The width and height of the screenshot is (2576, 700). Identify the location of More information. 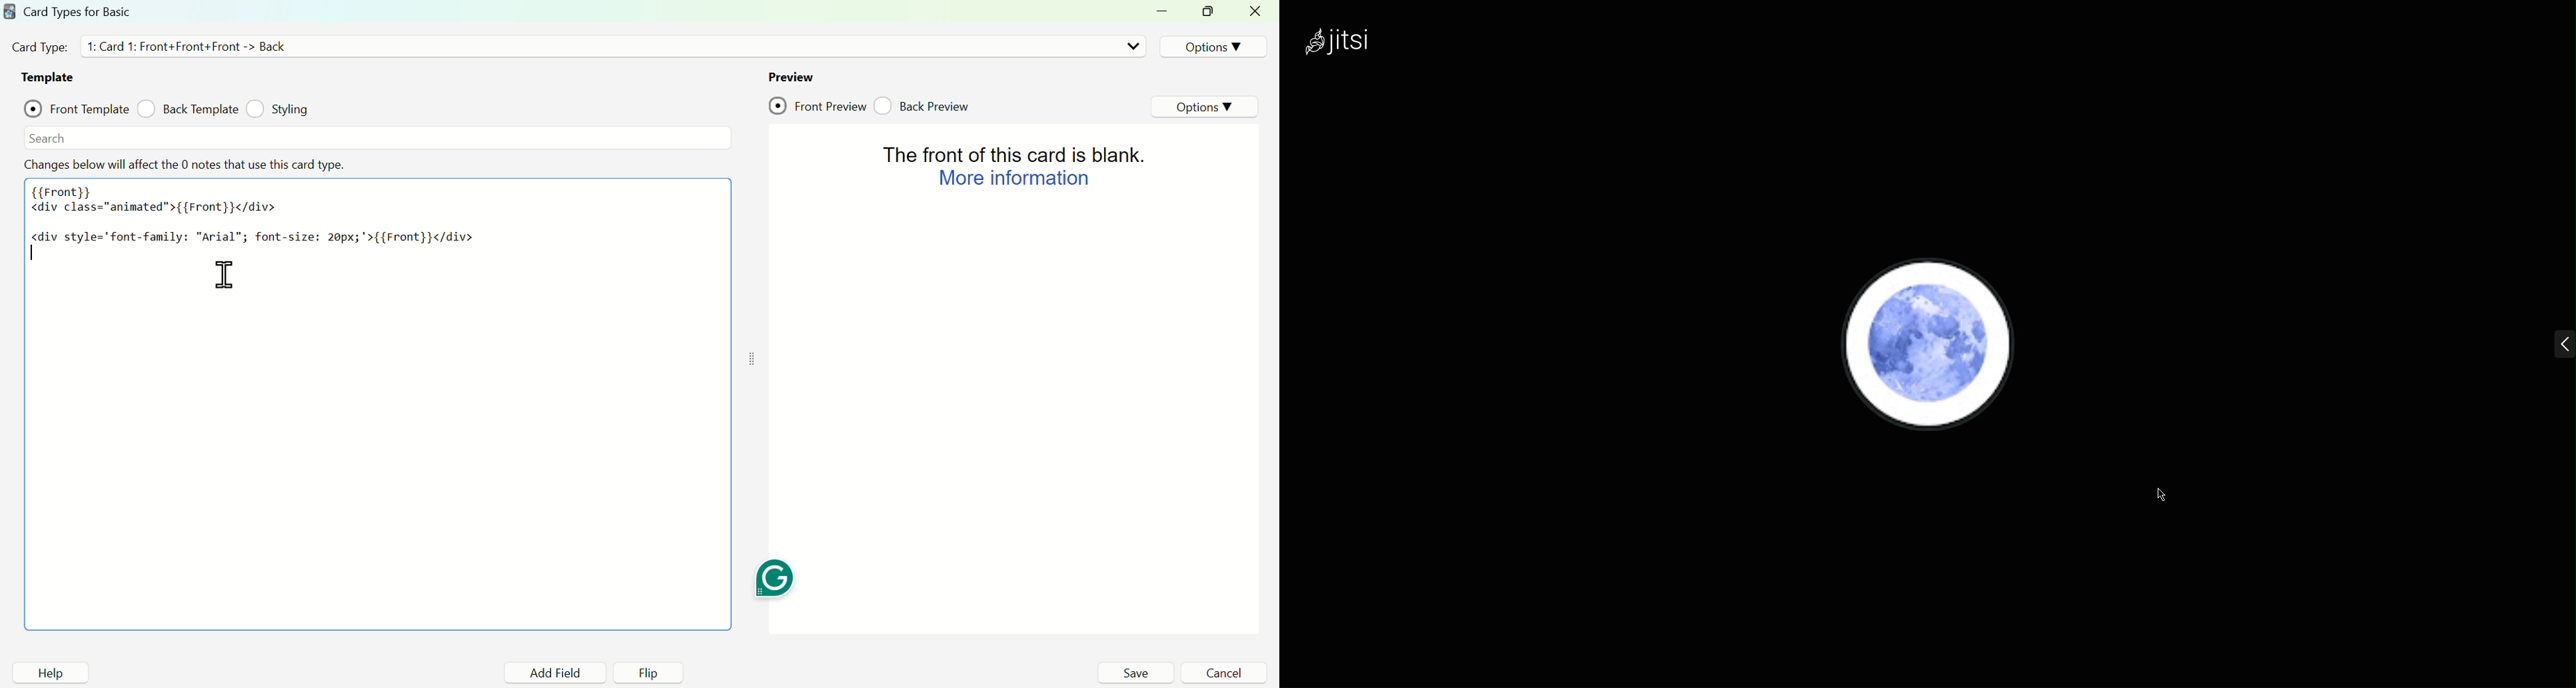
(1012, 179).